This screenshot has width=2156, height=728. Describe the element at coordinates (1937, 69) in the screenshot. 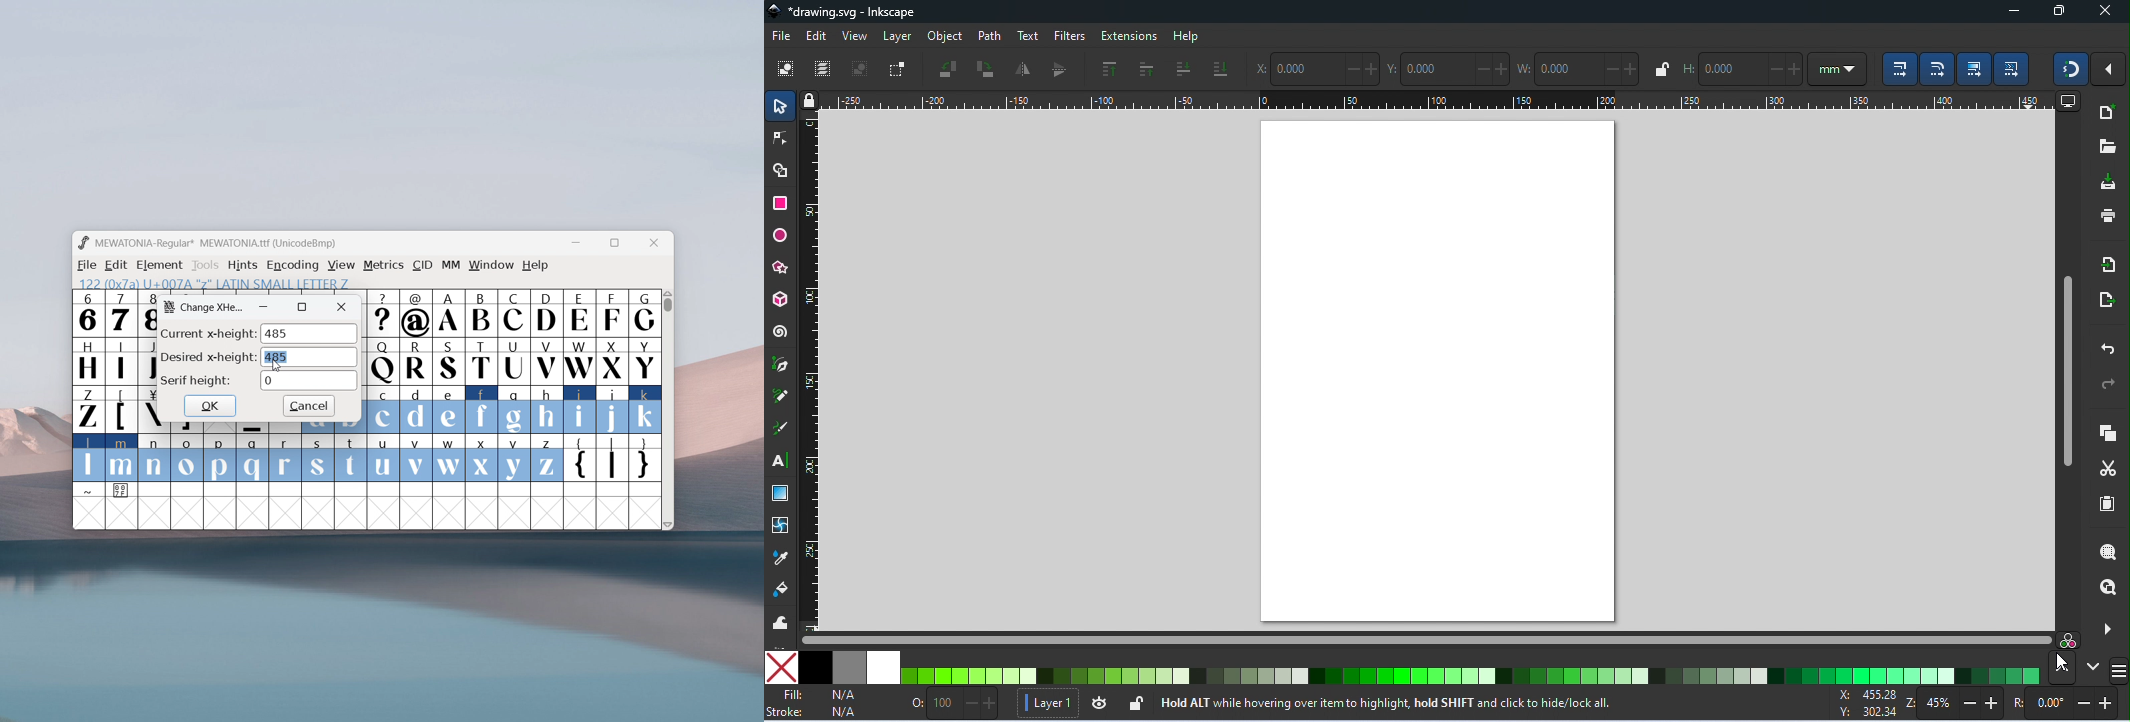

I see `scale radii` at that location.